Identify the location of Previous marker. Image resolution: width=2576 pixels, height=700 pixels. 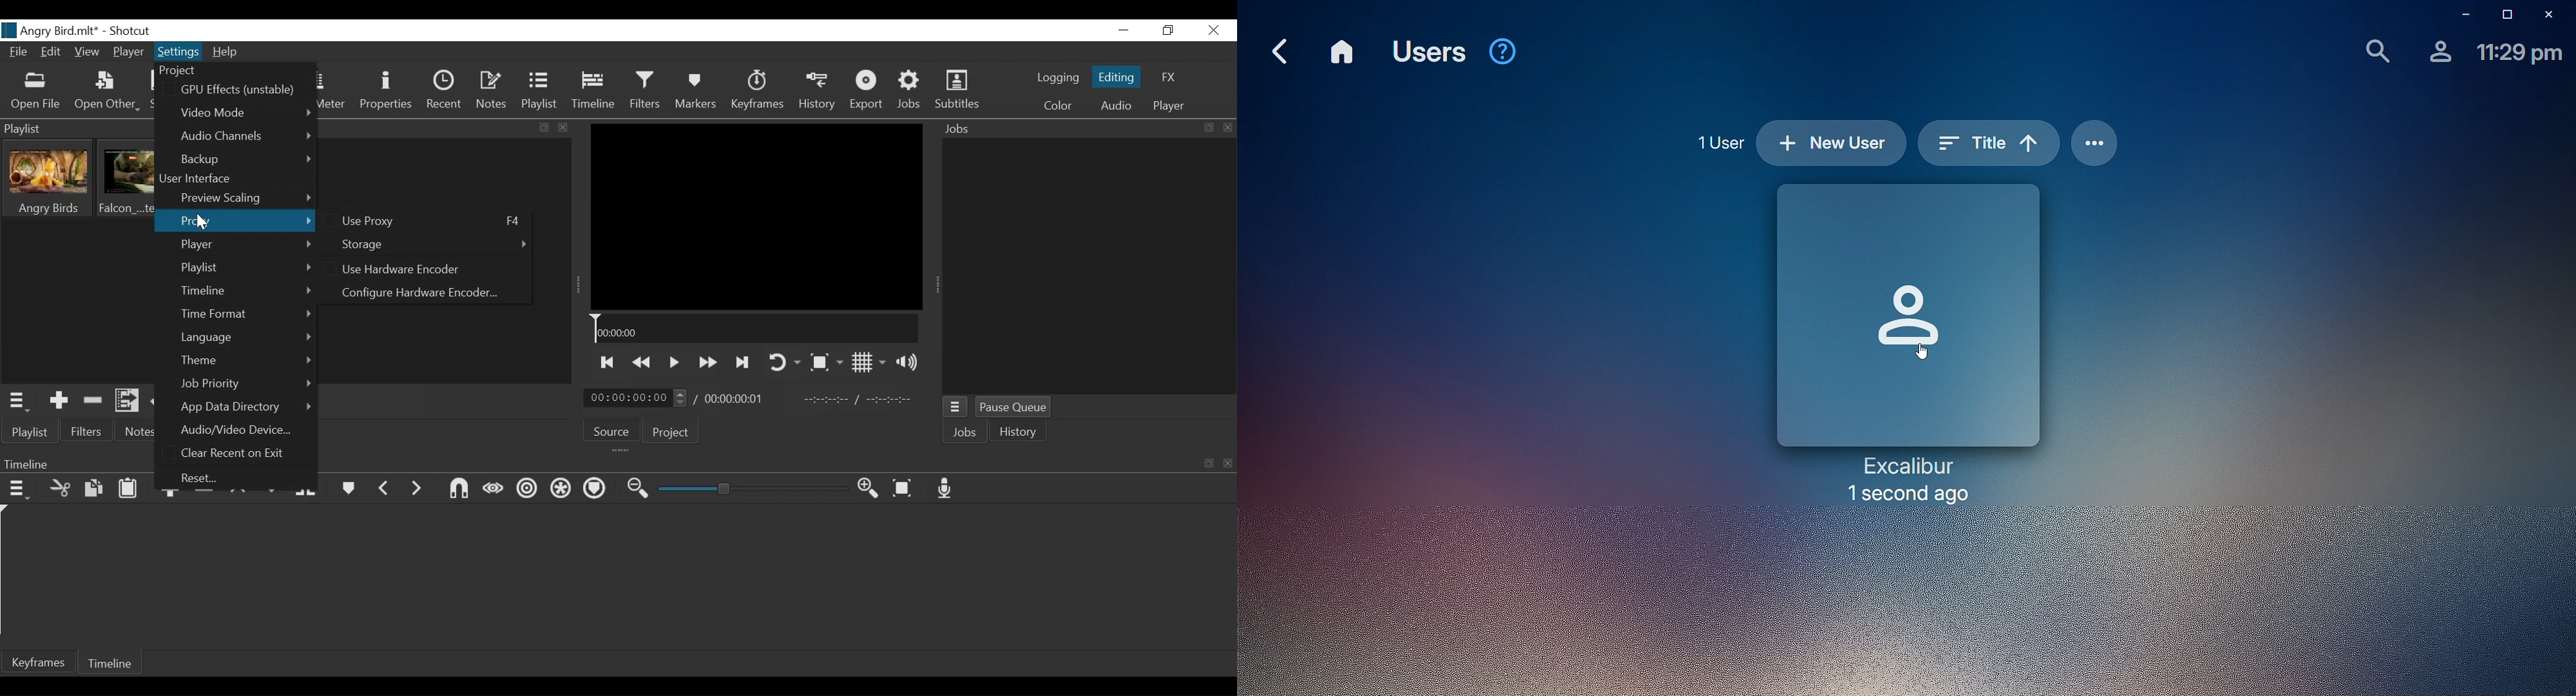
(387, 488).